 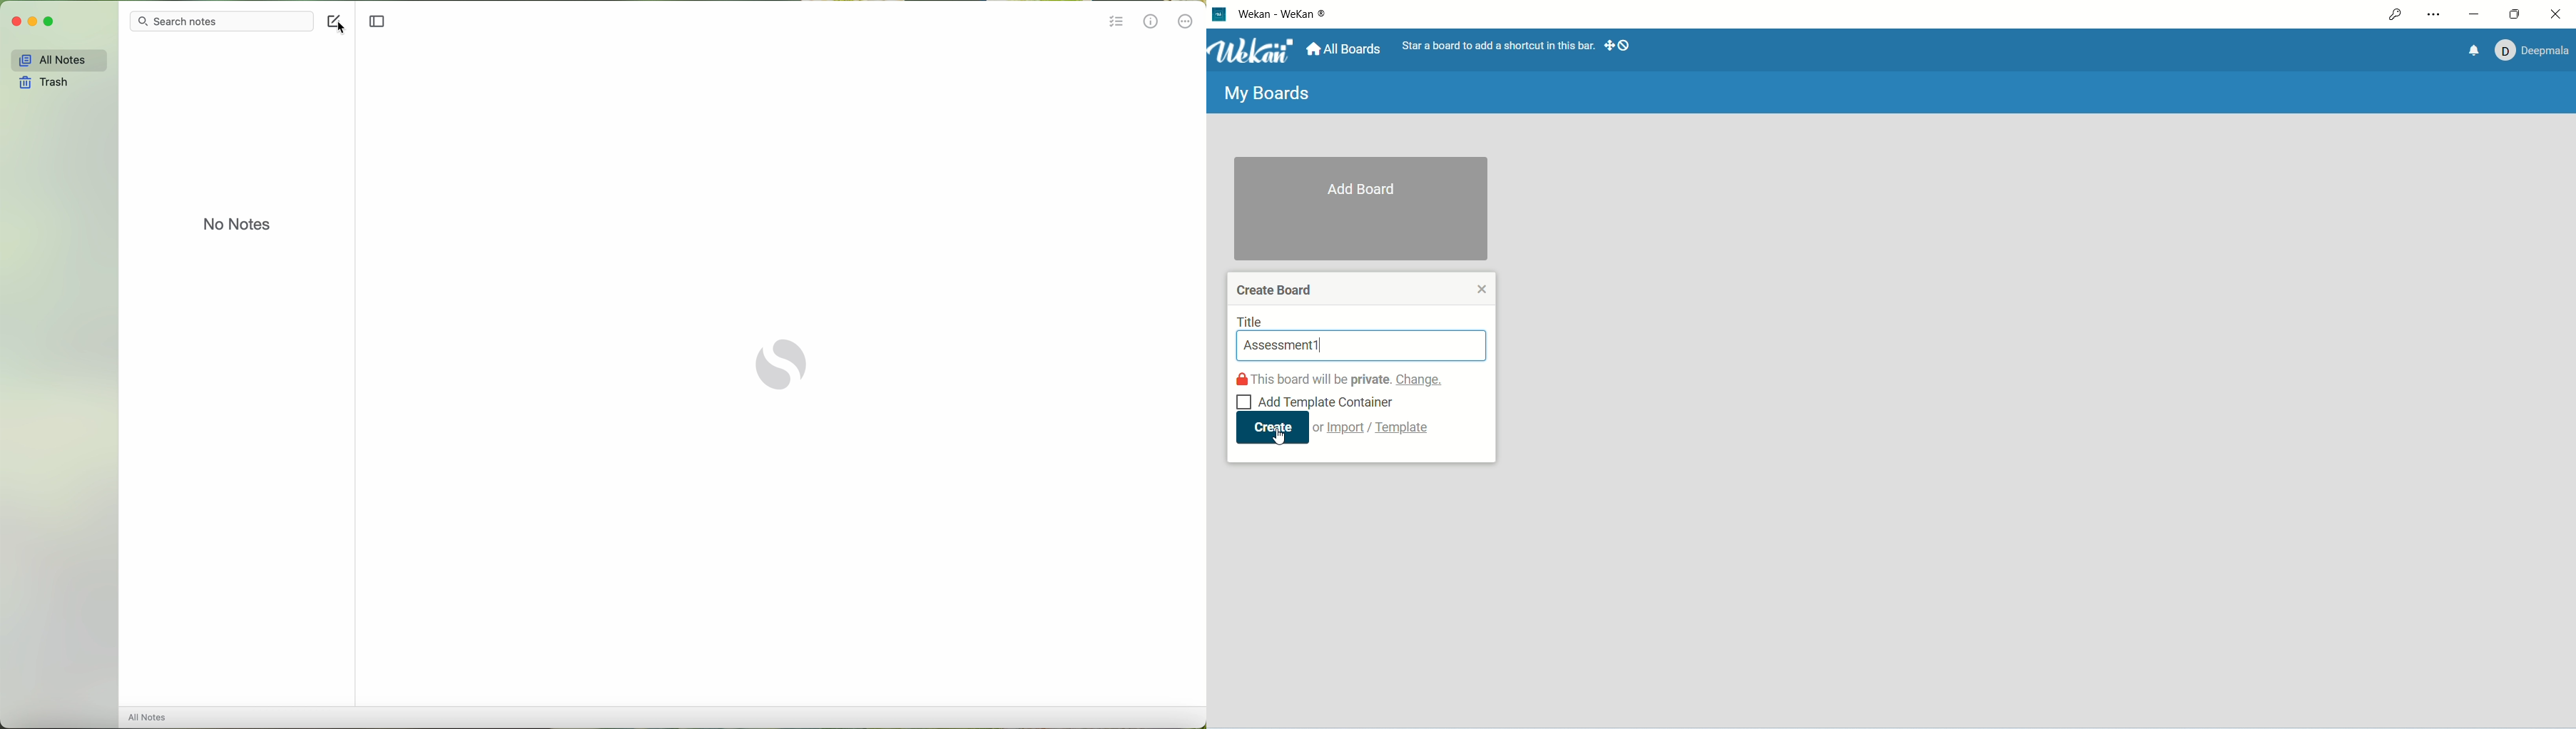 What do you see at coordinates (1626, 46) in the screenshot?
I see `show-desktop-drag-handles` at bounding box center [1626, 46].